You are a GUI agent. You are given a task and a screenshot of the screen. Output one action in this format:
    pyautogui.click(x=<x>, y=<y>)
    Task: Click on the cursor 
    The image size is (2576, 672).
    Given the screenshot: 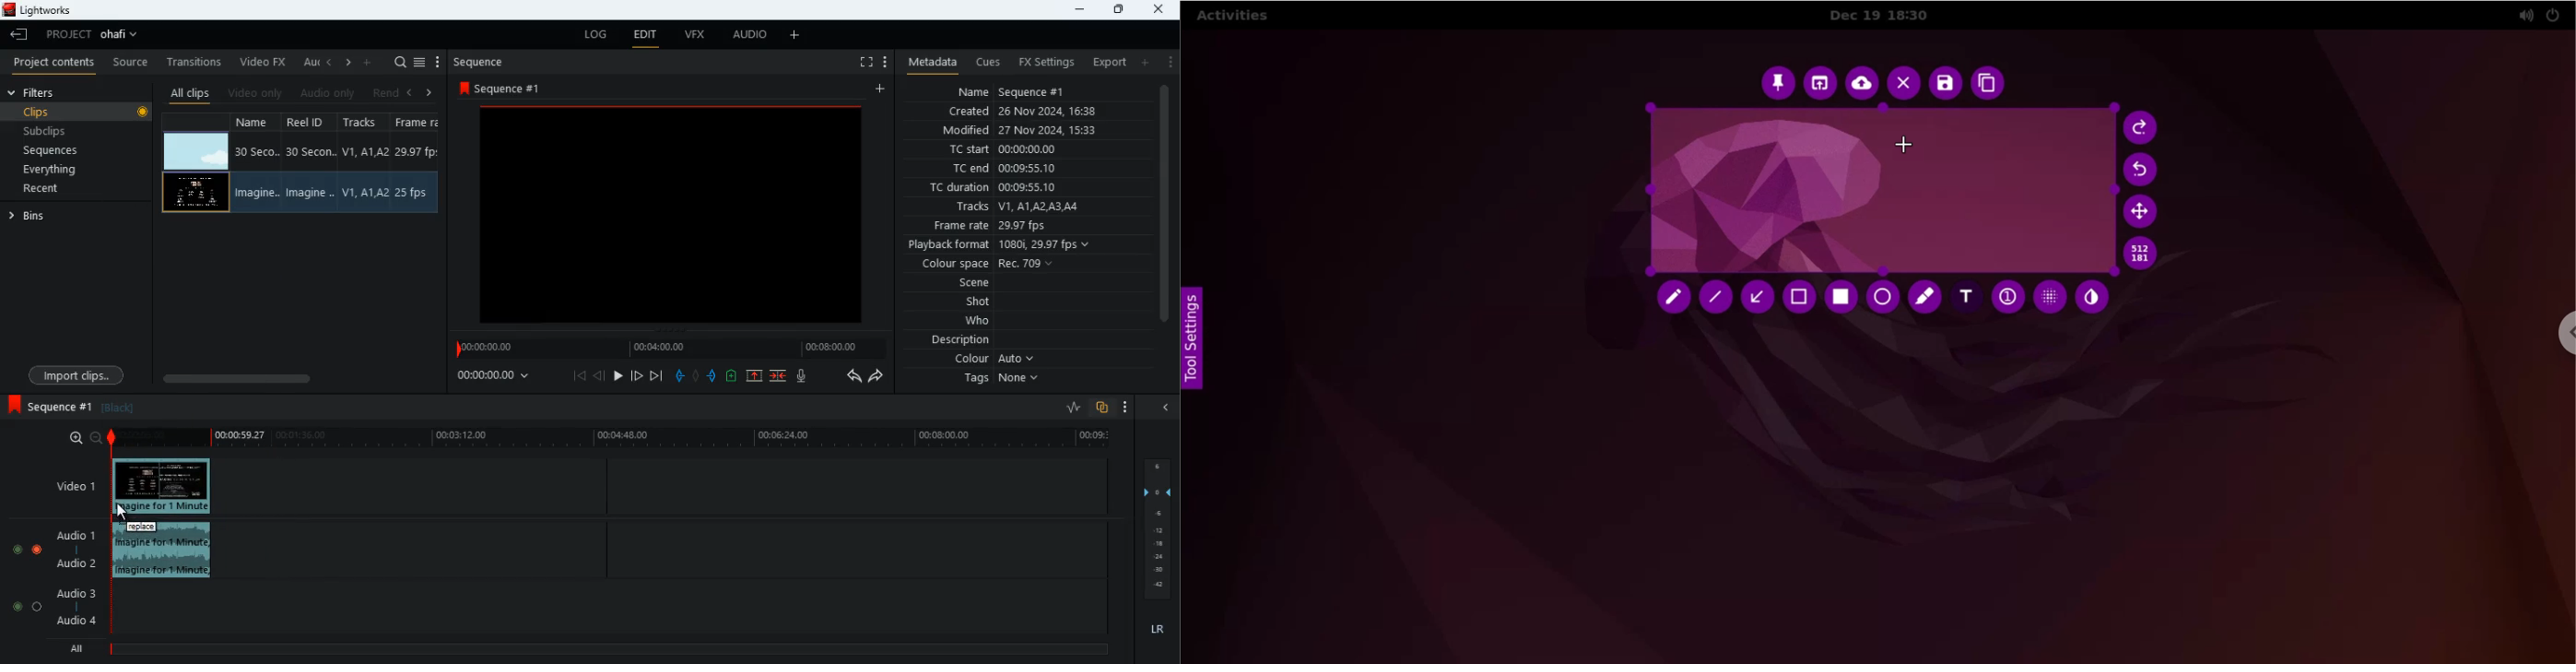 What is the action you would take?
    pyautogui.click(x=1903, y=143)
    